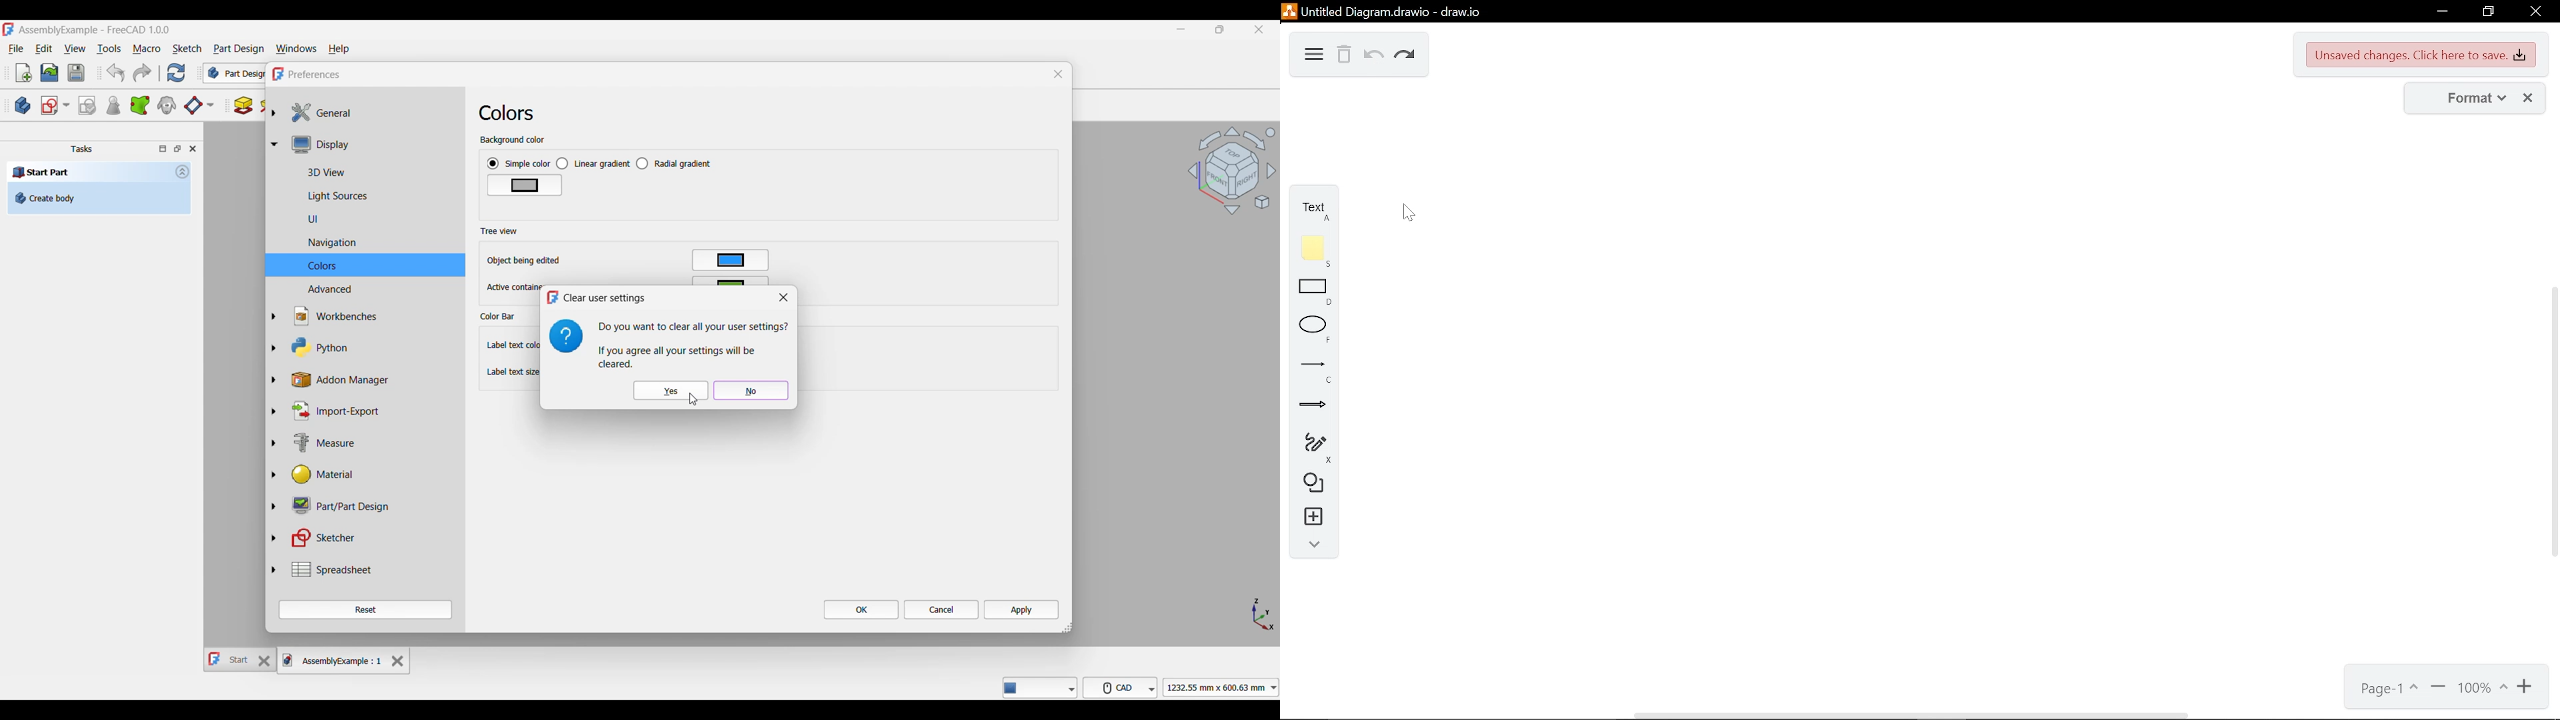  Describe the element at coordinates (1374, 55) in the screenshot. I see `undo` at that location.